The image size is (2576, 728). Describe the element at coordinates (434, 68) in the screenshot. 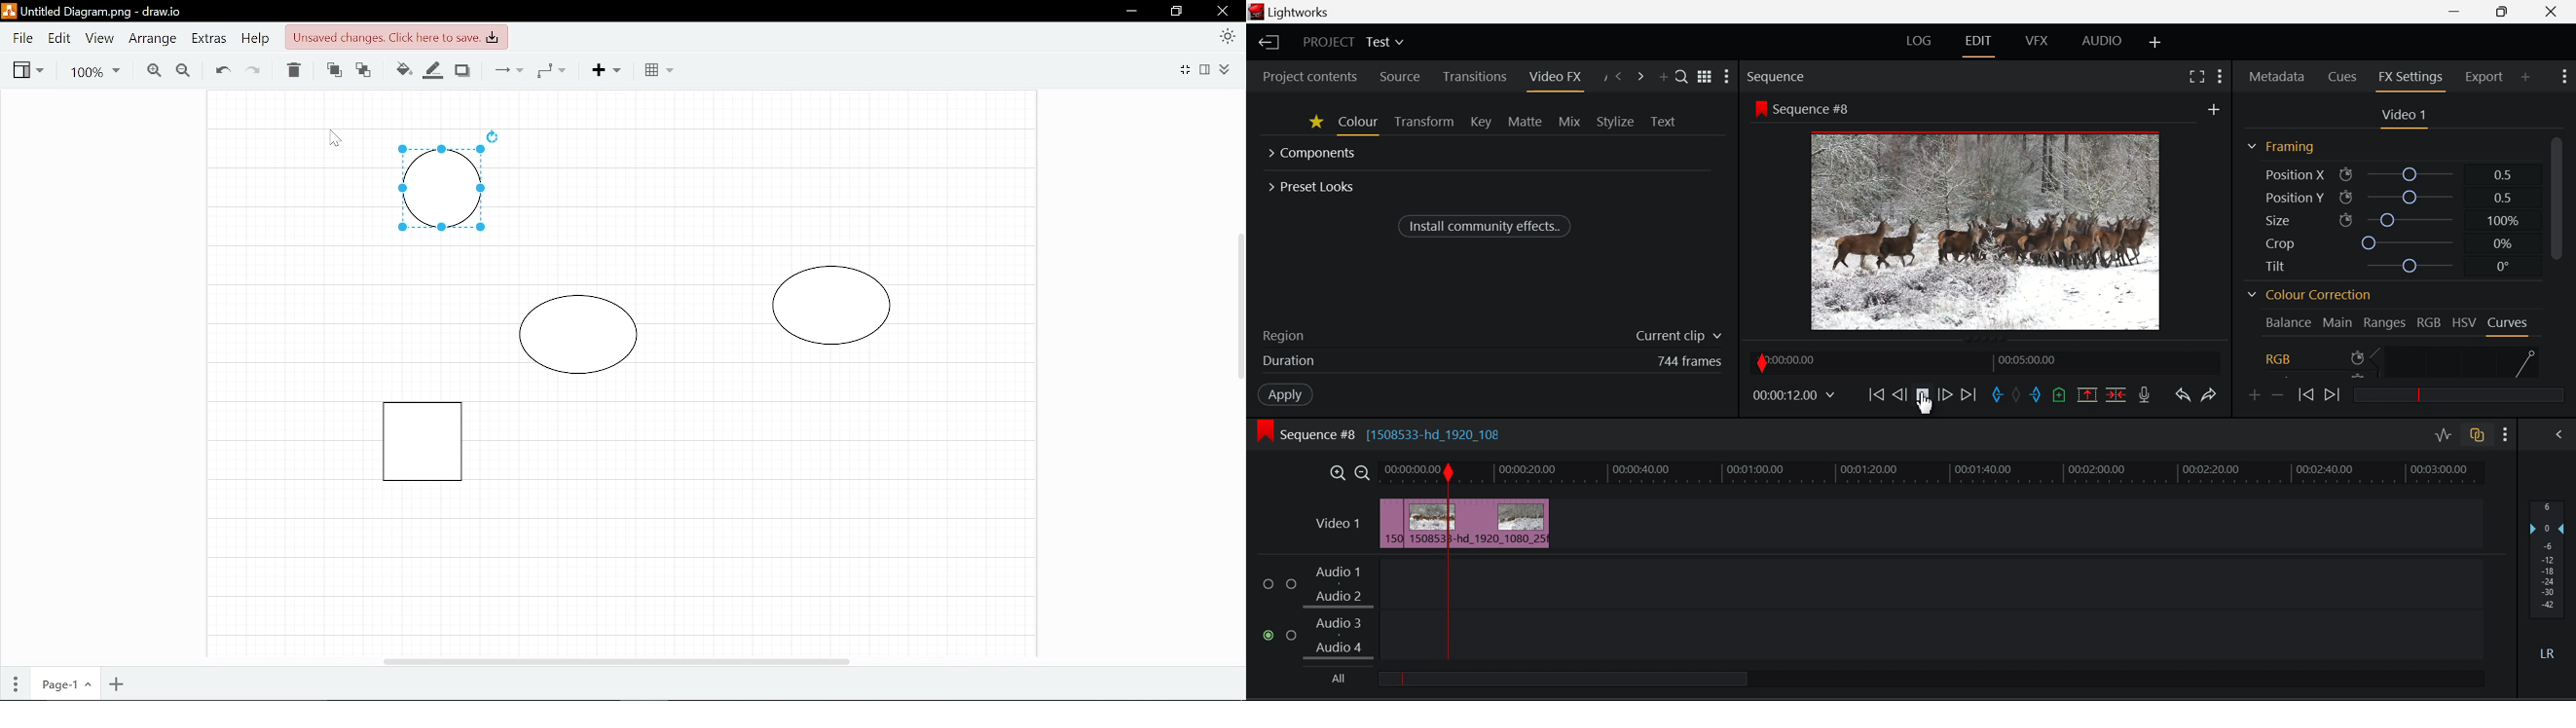

I see `Line color` at that location.